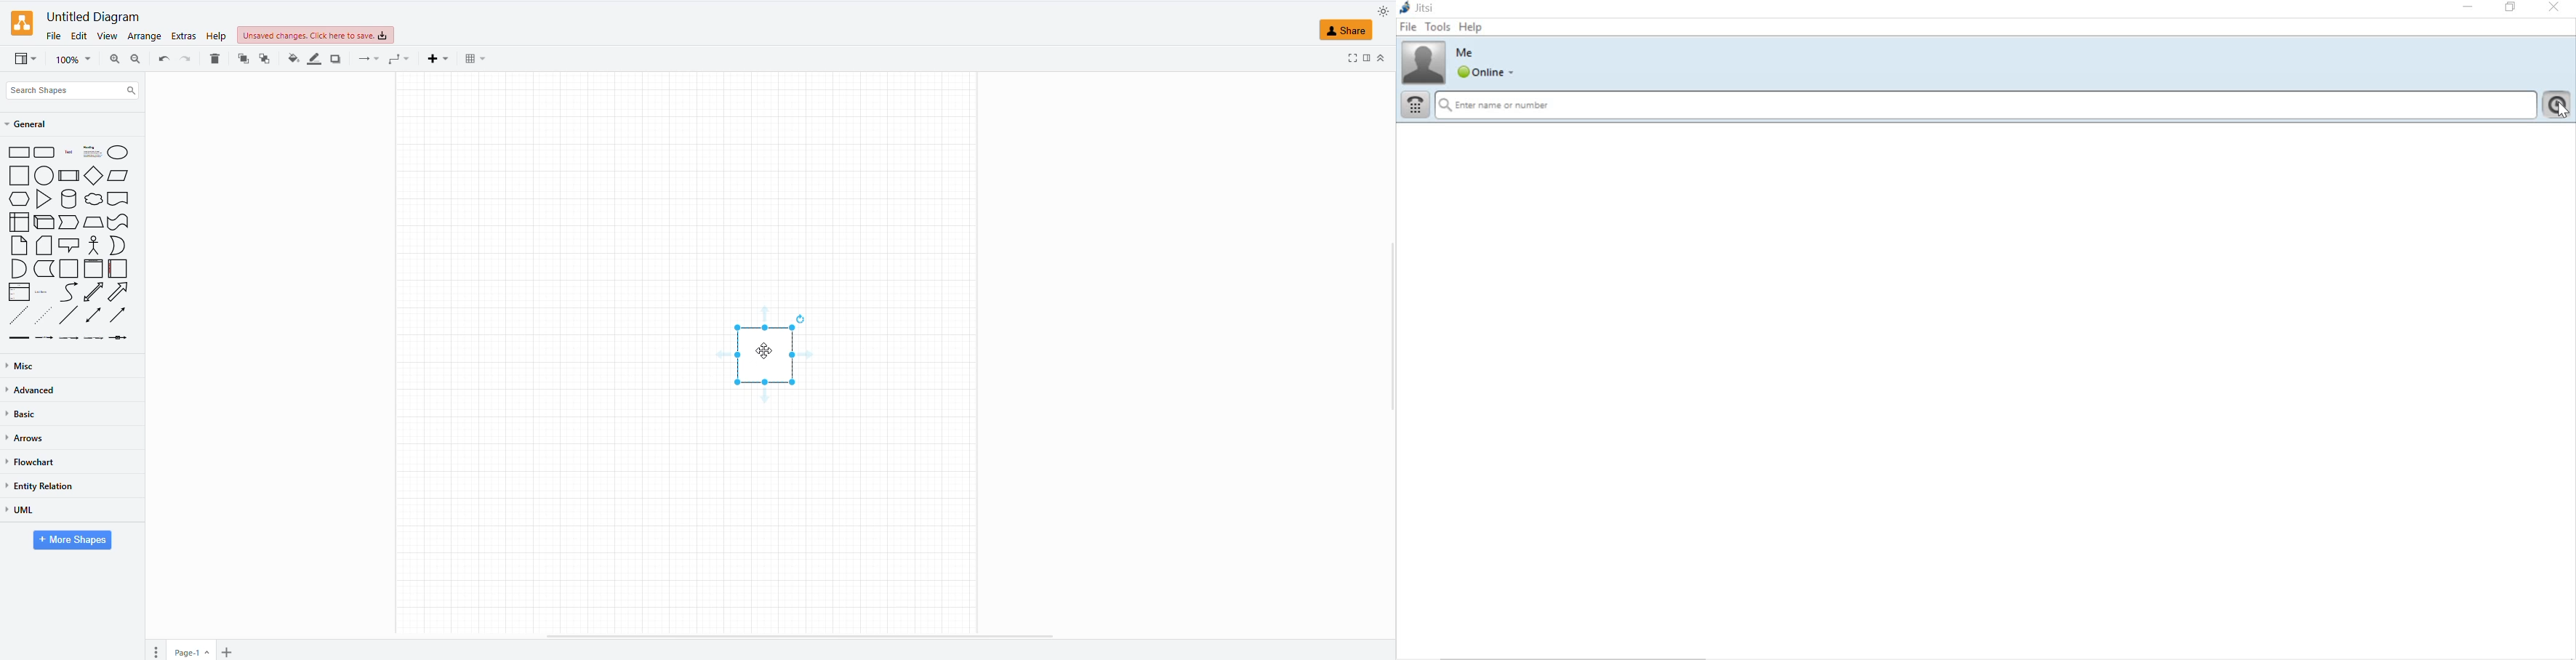 Image resolution: width=2576 pixels, height=672 pixels. What do you see at coordinates (69, 315) in the screenshot?
I see `line ` at bounding box center [69, 315].